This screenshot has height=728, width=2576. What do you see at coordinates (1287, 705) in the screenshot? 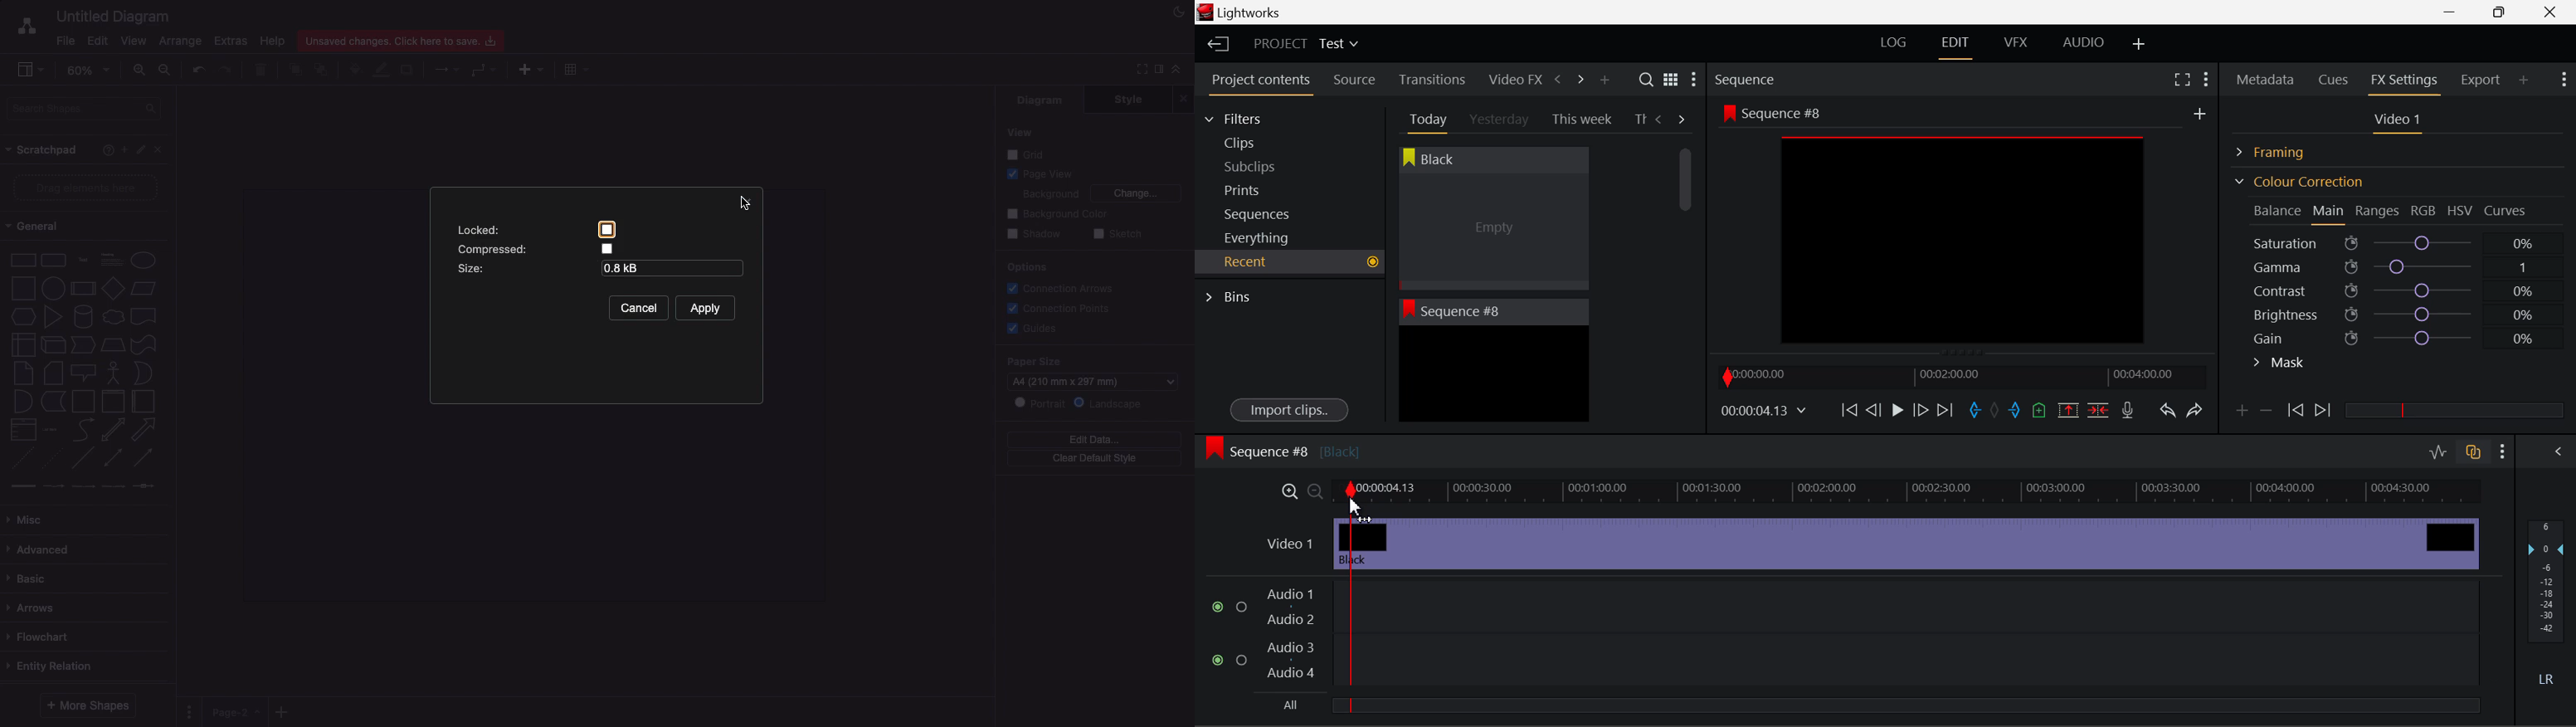
I see `All` at bounding box center [1287, 705].